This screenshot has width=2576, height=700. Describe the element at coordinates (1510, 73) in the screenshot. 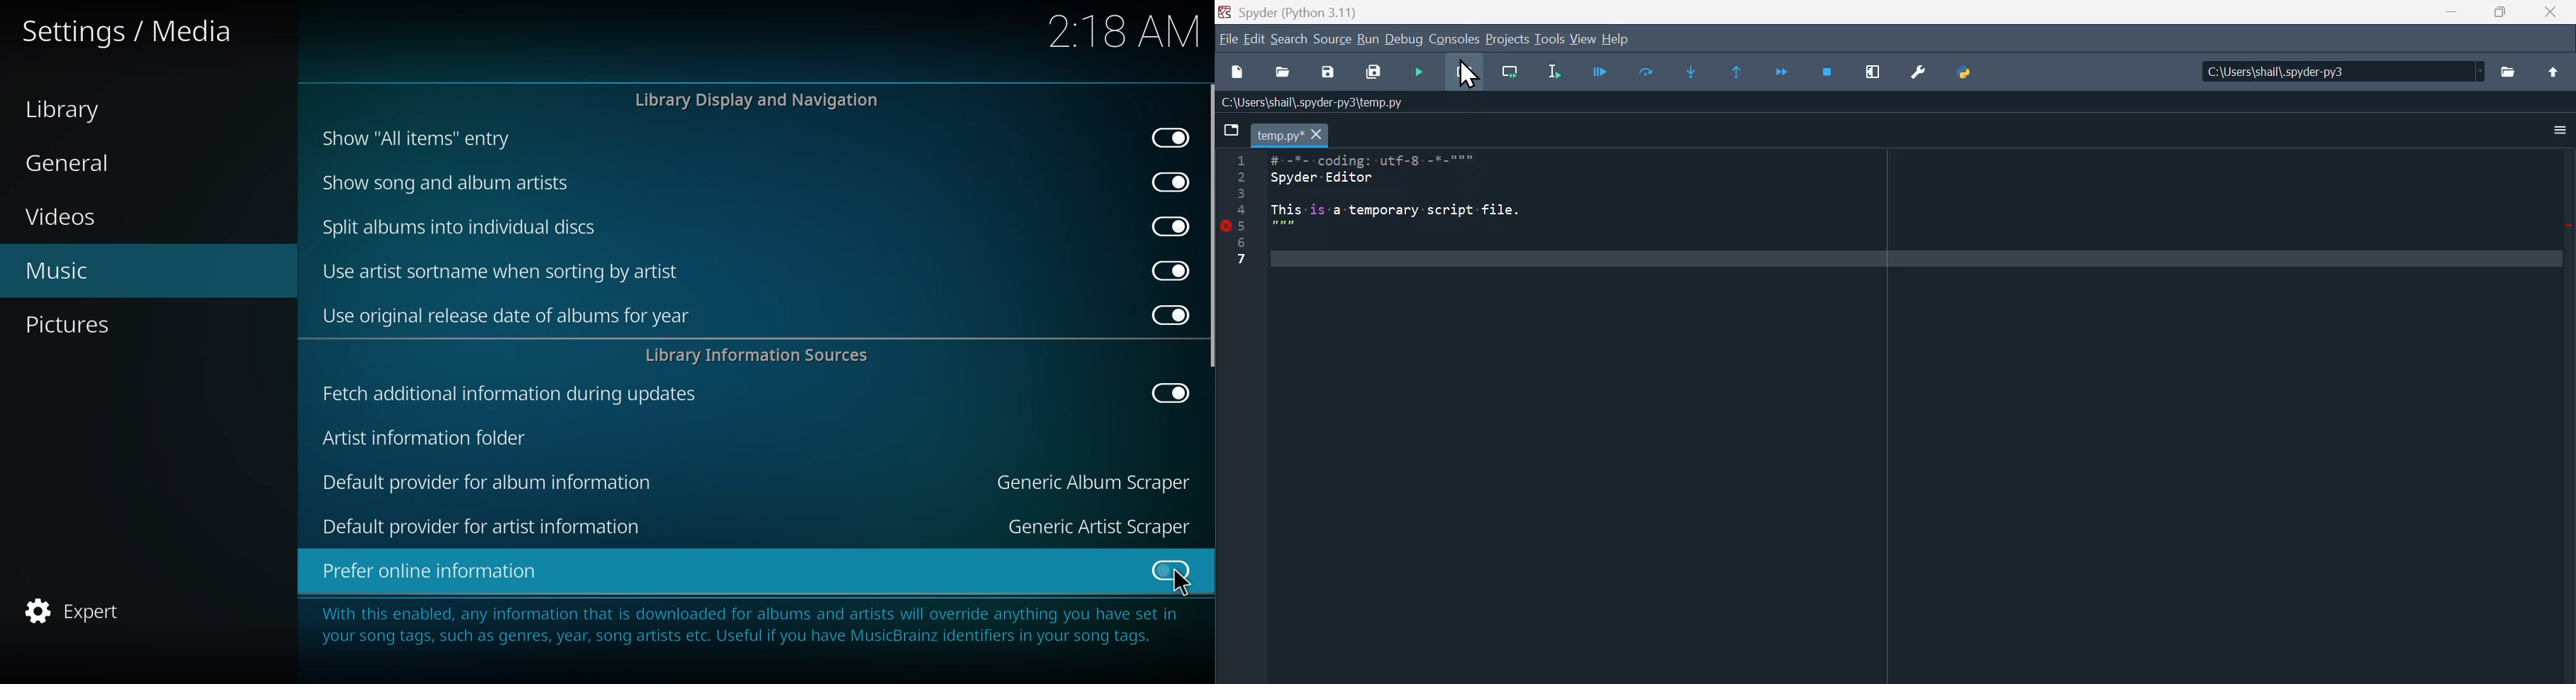

I see `Run current cell` at that location.